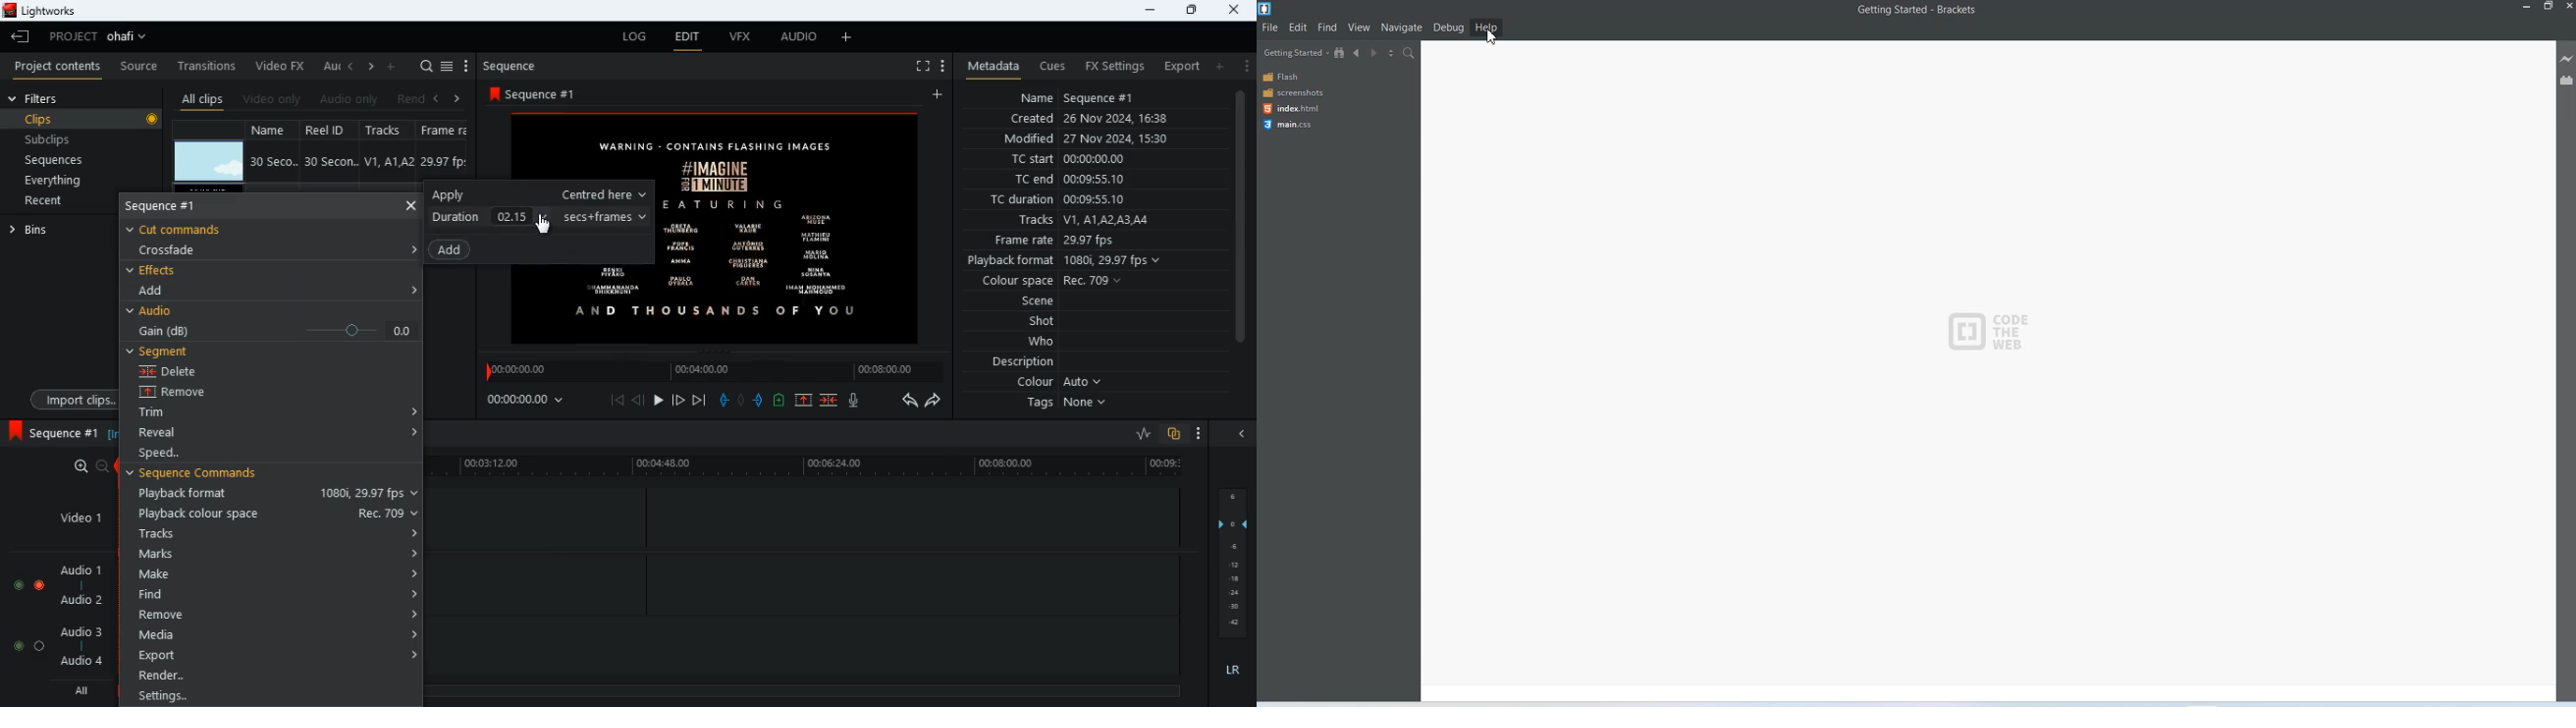  Describe the element at coordinates (2566, 58) in the screenshot. I see `Live Preview` at that location.